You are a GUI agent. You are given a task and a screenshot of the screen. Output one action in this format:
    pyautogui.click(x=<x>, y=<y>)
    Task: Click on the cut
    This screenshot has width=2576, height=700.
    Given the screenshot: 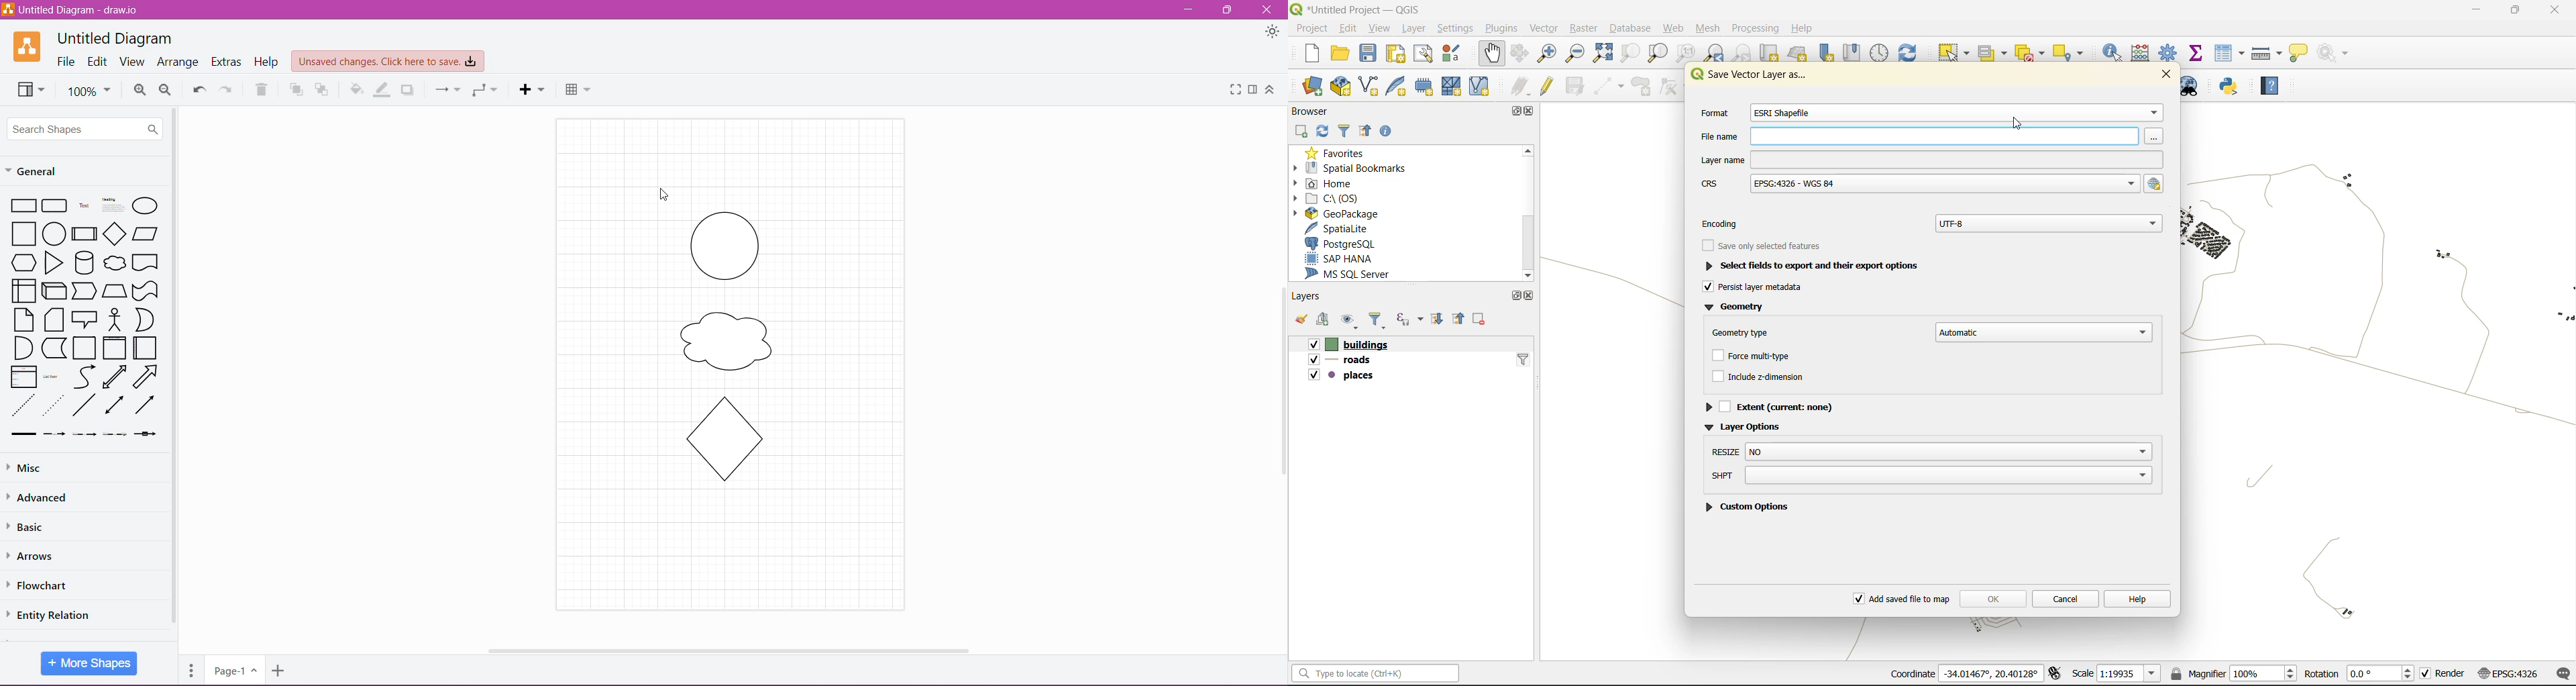 What is the action you would take?
    pyautogui.click(x=1770, y=52)
    